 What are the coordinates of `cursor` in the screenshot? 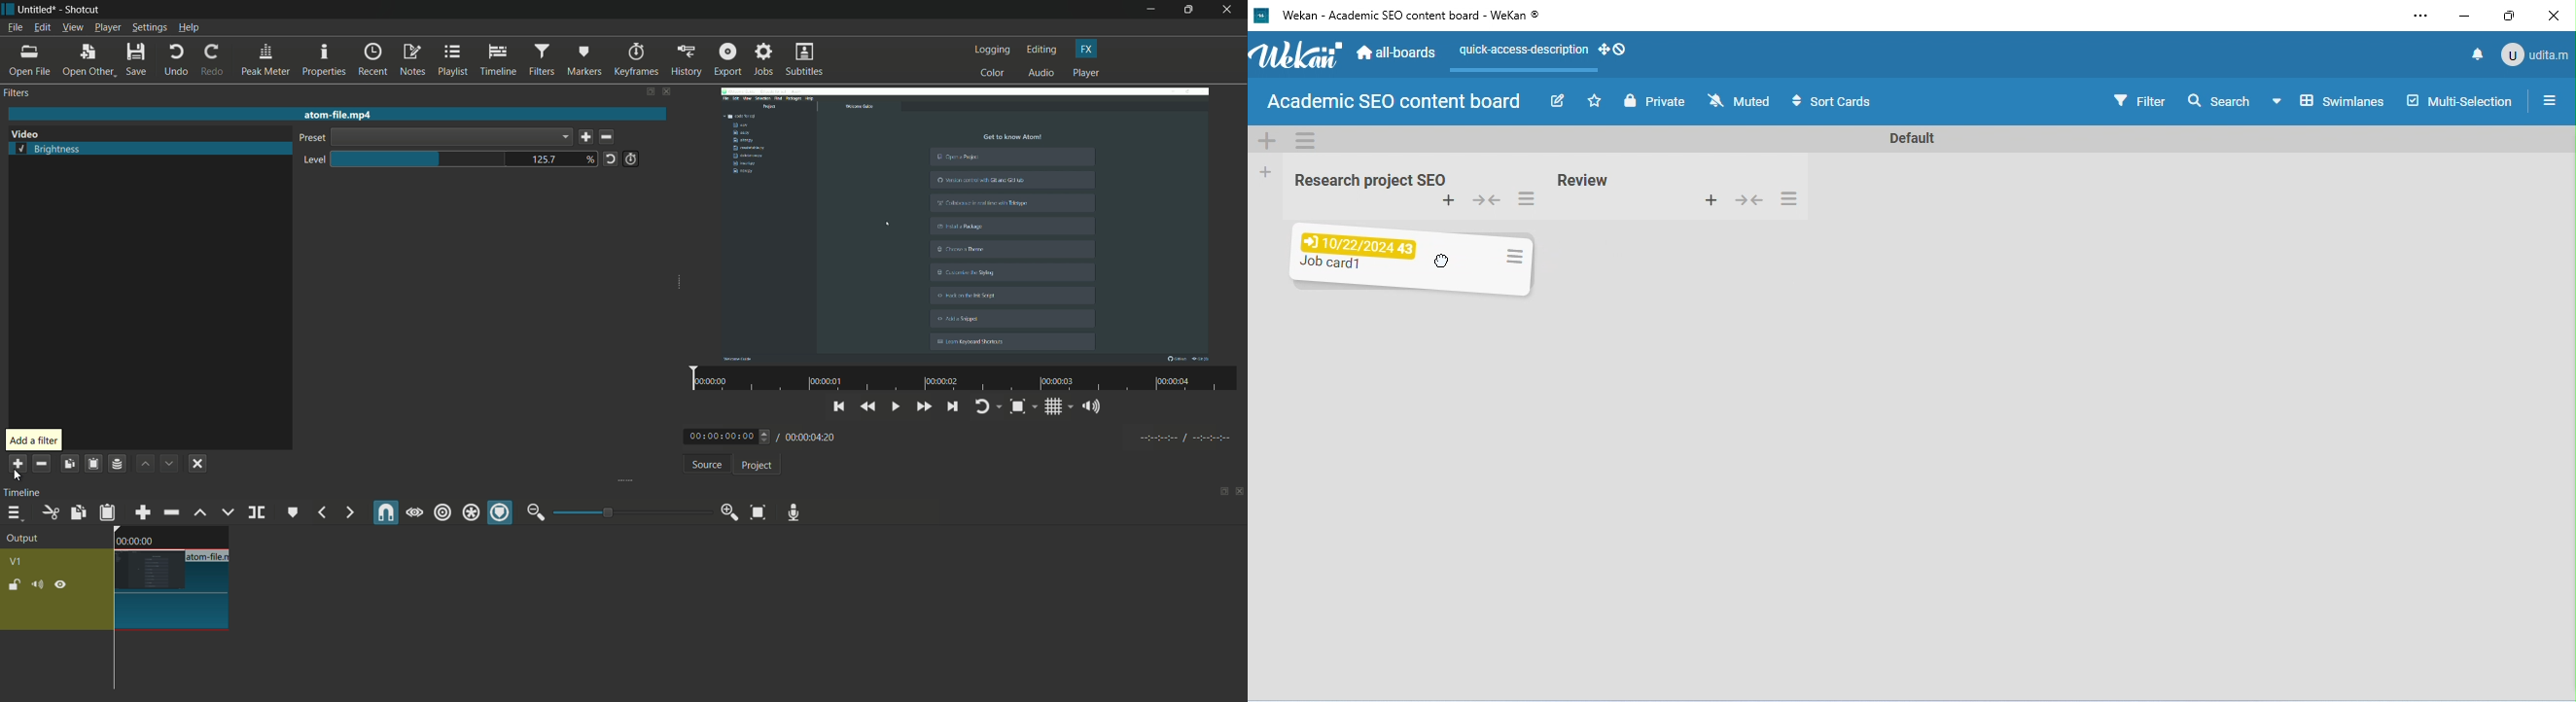 It's located at (891, 221).